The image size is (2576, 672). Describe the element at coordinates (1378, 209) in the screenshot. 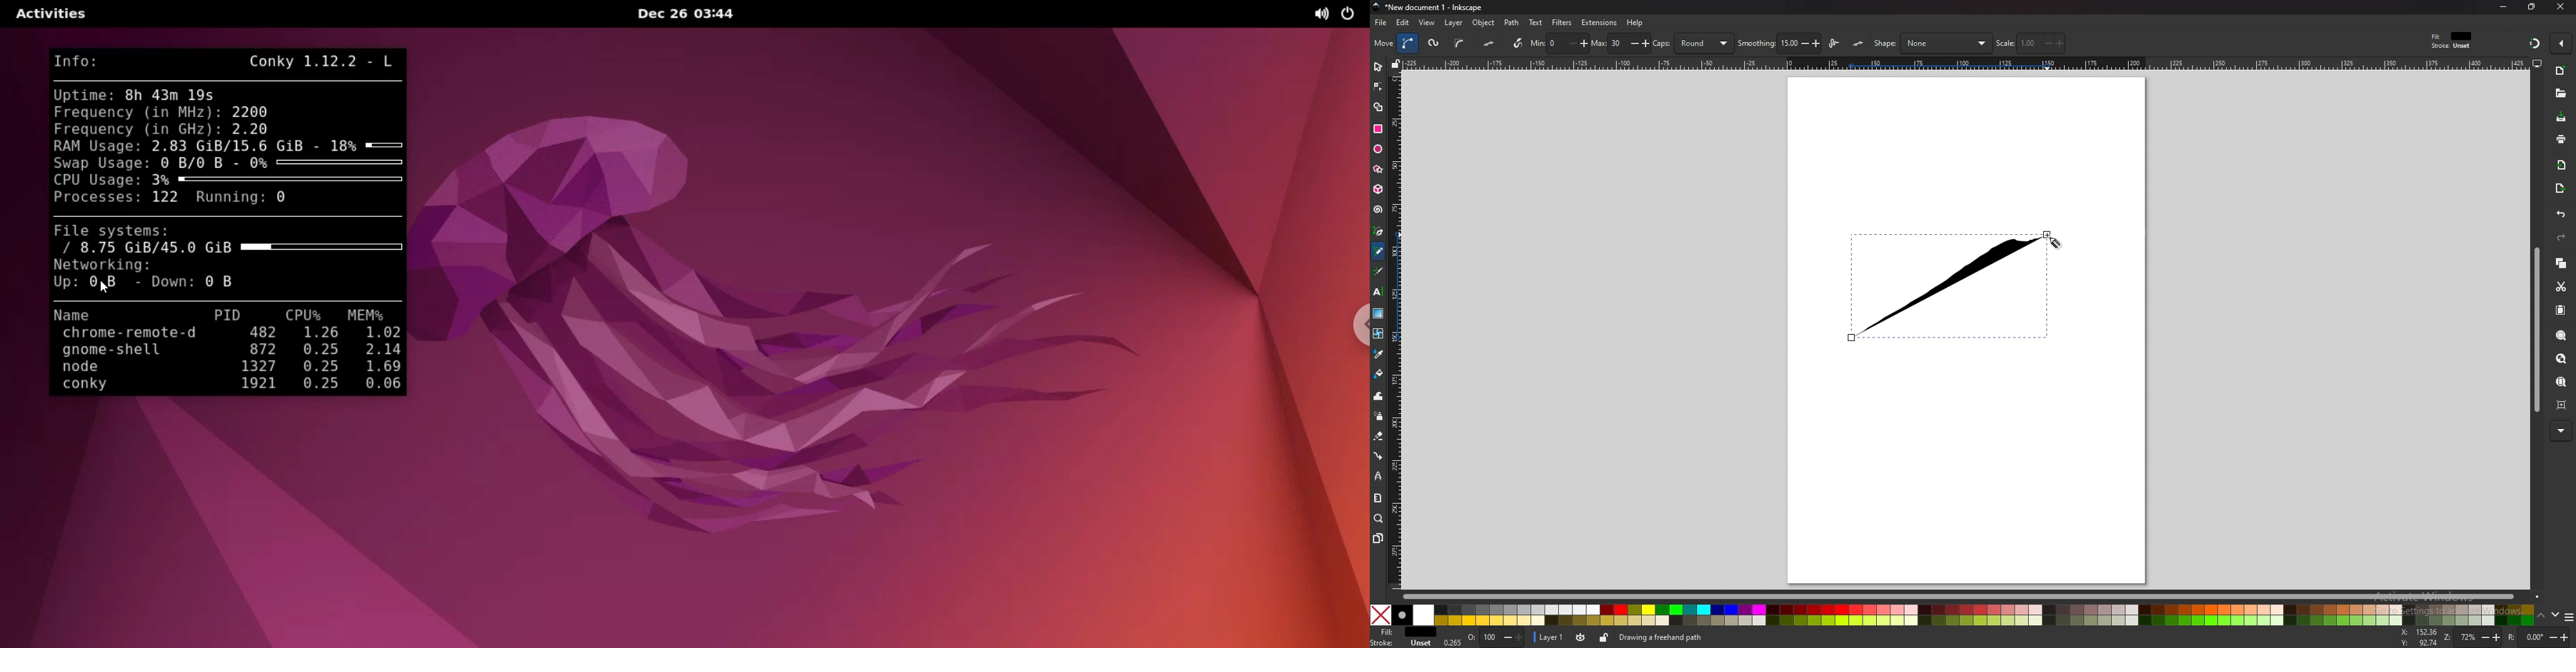

I see `spiral` at that location.